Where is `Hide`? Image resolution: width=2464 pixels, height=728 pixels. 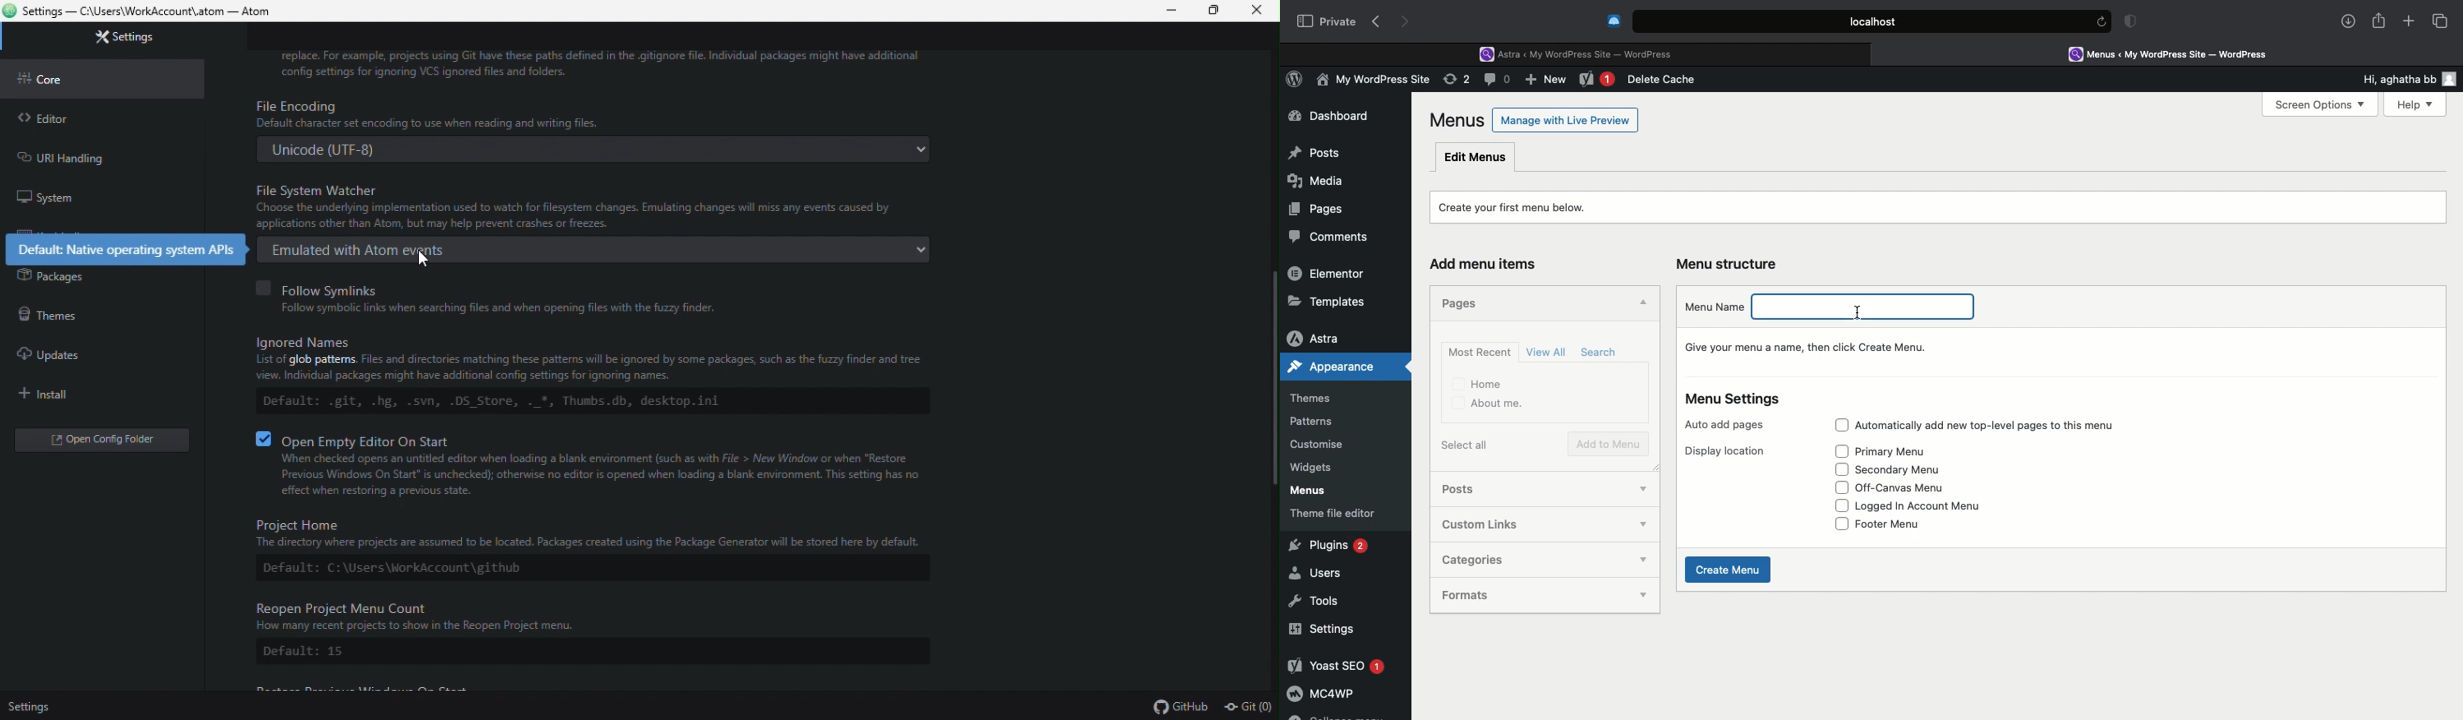 Hide is located at coordinates (1641, 304).